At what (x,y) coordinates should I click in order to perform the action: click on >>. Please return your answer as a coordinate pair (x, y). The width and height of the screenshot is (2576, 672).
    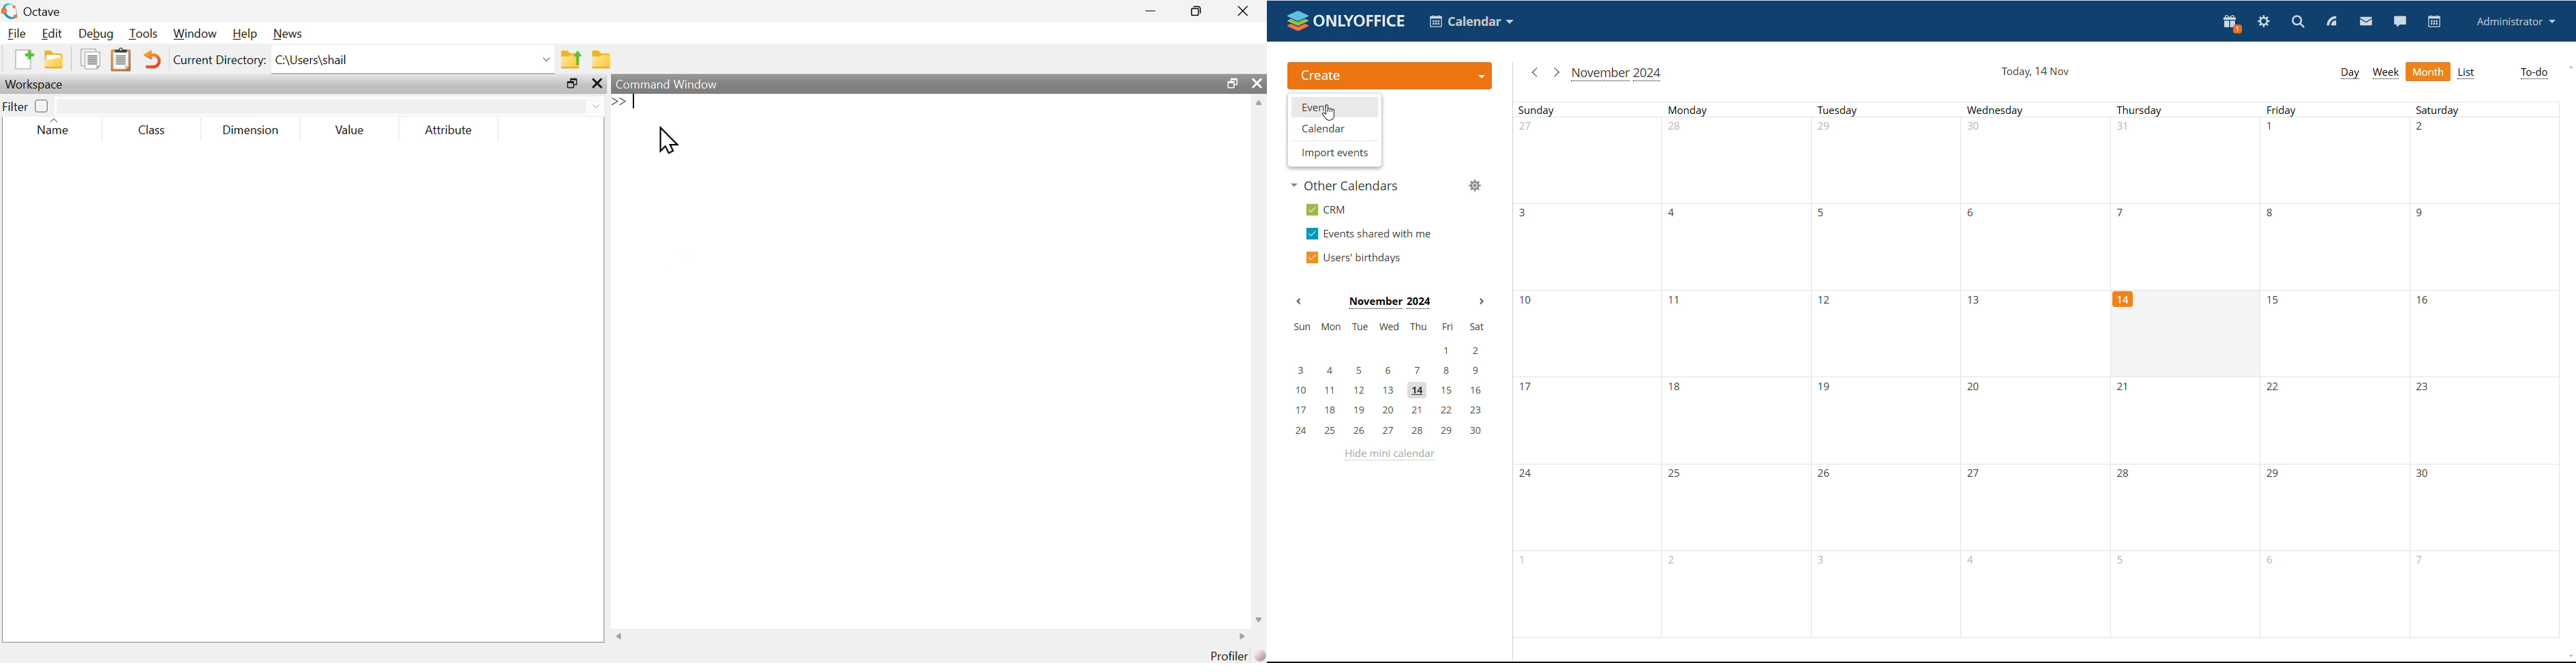
    Looking at the image, I should click on (619, 101).